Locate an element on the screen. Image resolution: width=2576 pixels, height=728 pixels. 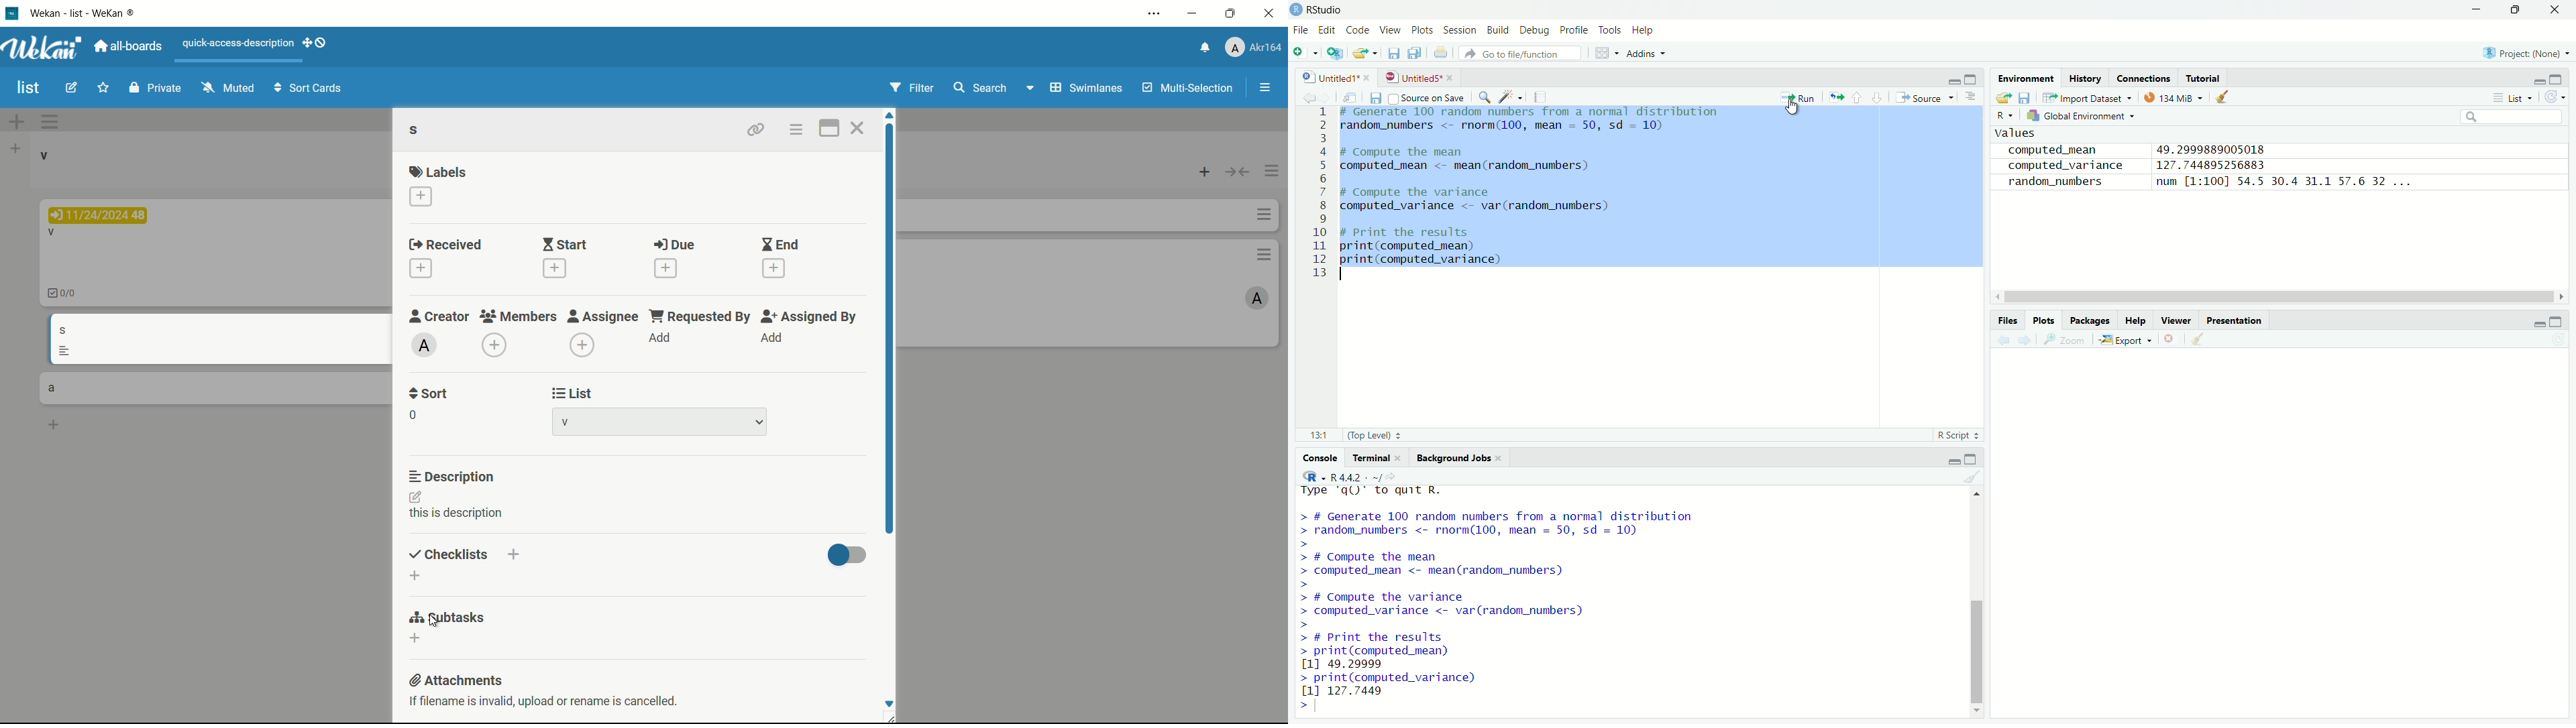
environment is located at coordinates (2027, 77).